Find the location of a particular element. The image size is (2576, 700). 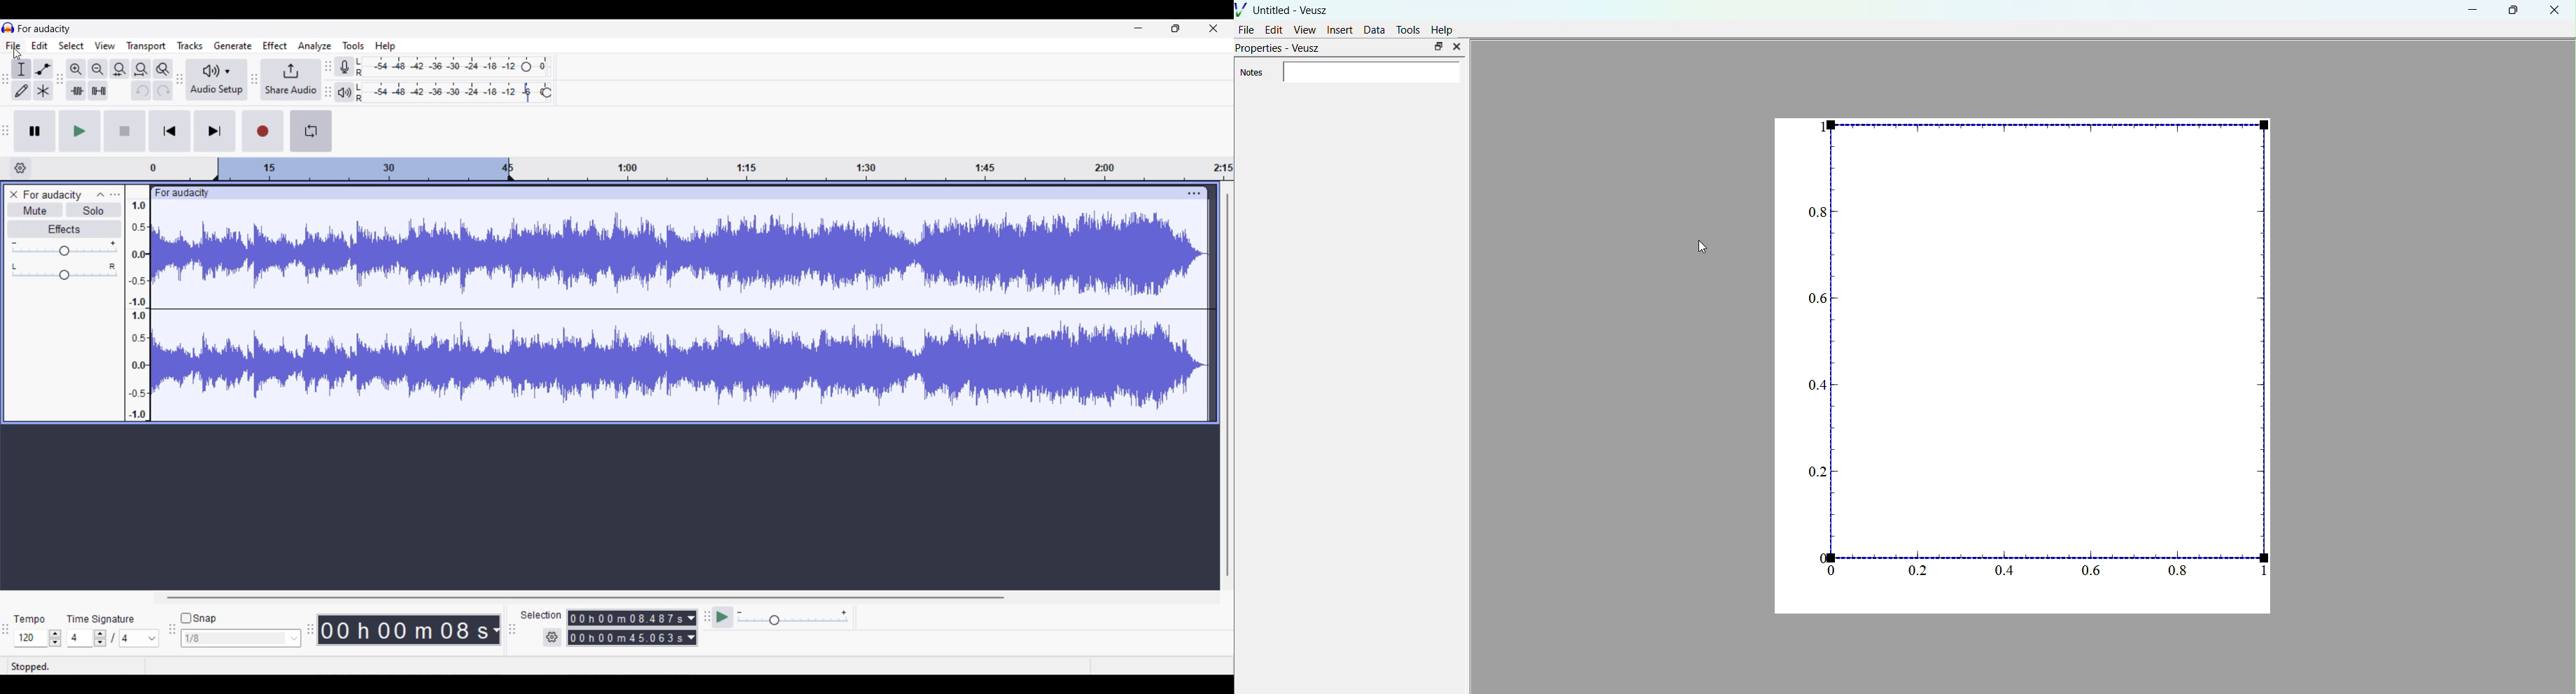

Skip/Select to start is located at coordinates (170, 130).